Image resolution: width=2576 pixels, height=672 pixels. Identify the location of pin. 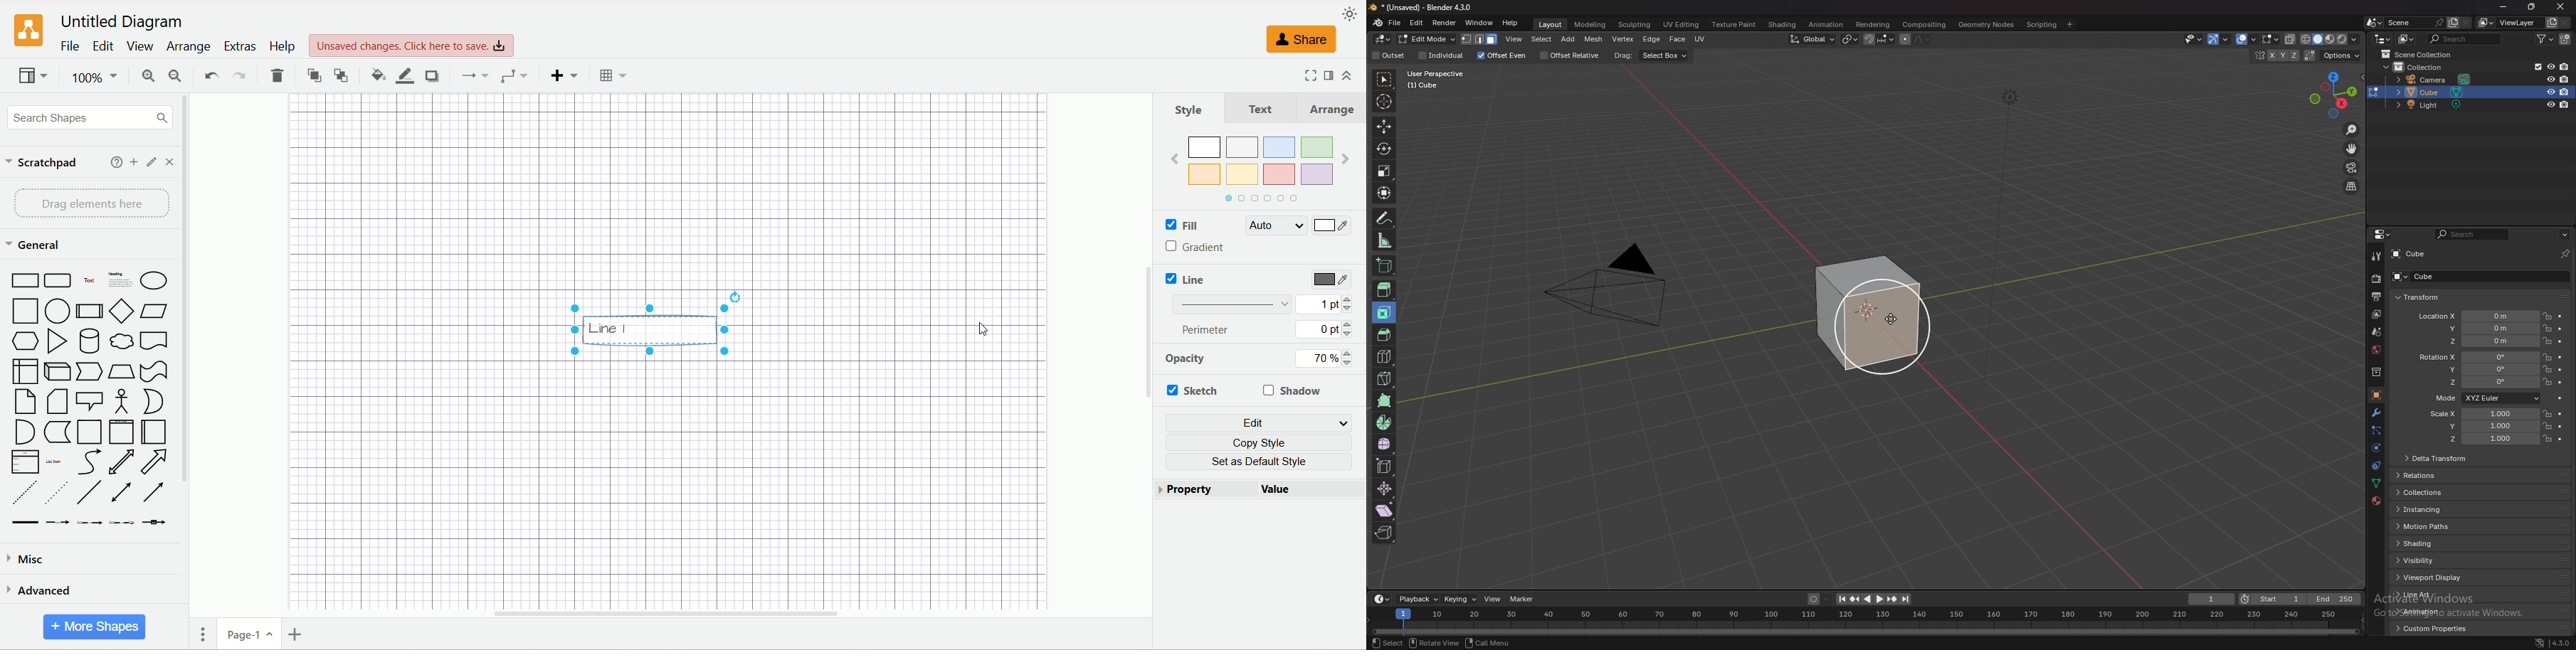
(2566, 254).